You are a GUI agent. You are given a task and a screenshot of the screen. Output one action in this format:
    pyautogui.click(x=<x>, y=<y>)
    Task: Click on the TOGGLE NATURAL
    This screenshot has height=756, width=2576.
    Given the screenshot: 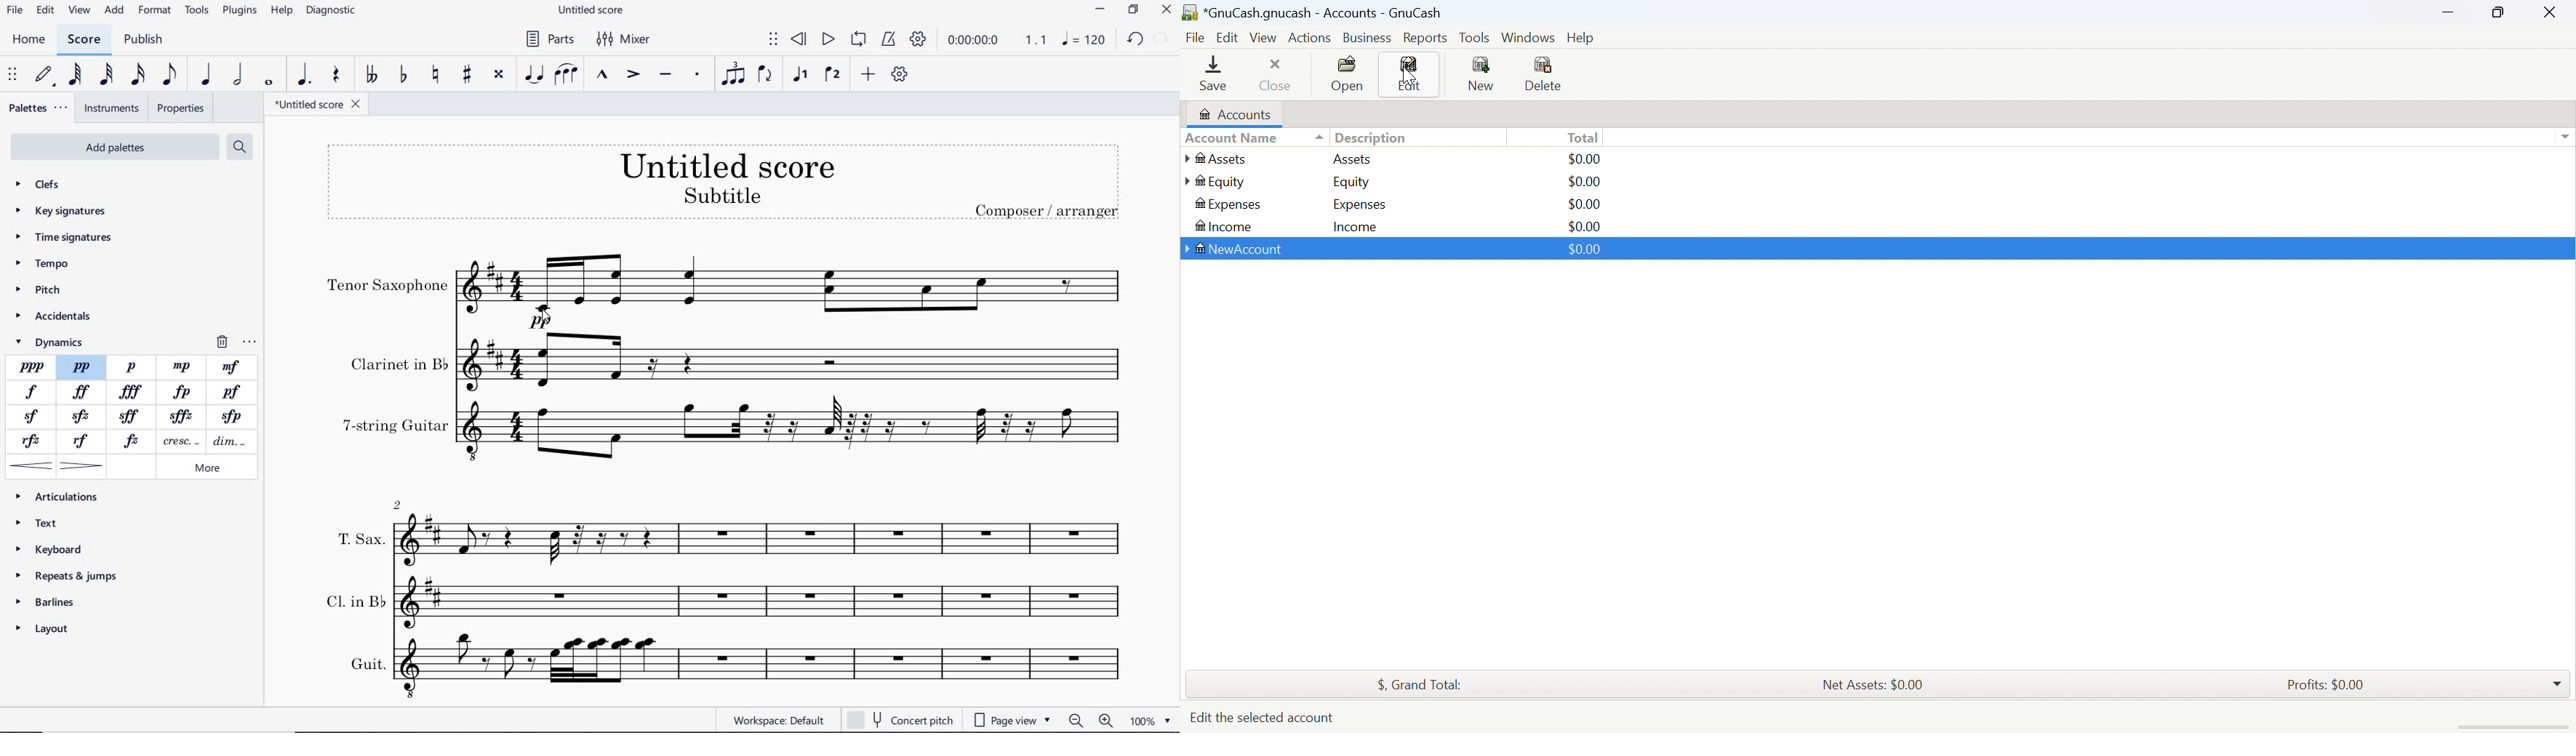 What is the action you would take?
    pyautogui.click(x=435, y=74)
    